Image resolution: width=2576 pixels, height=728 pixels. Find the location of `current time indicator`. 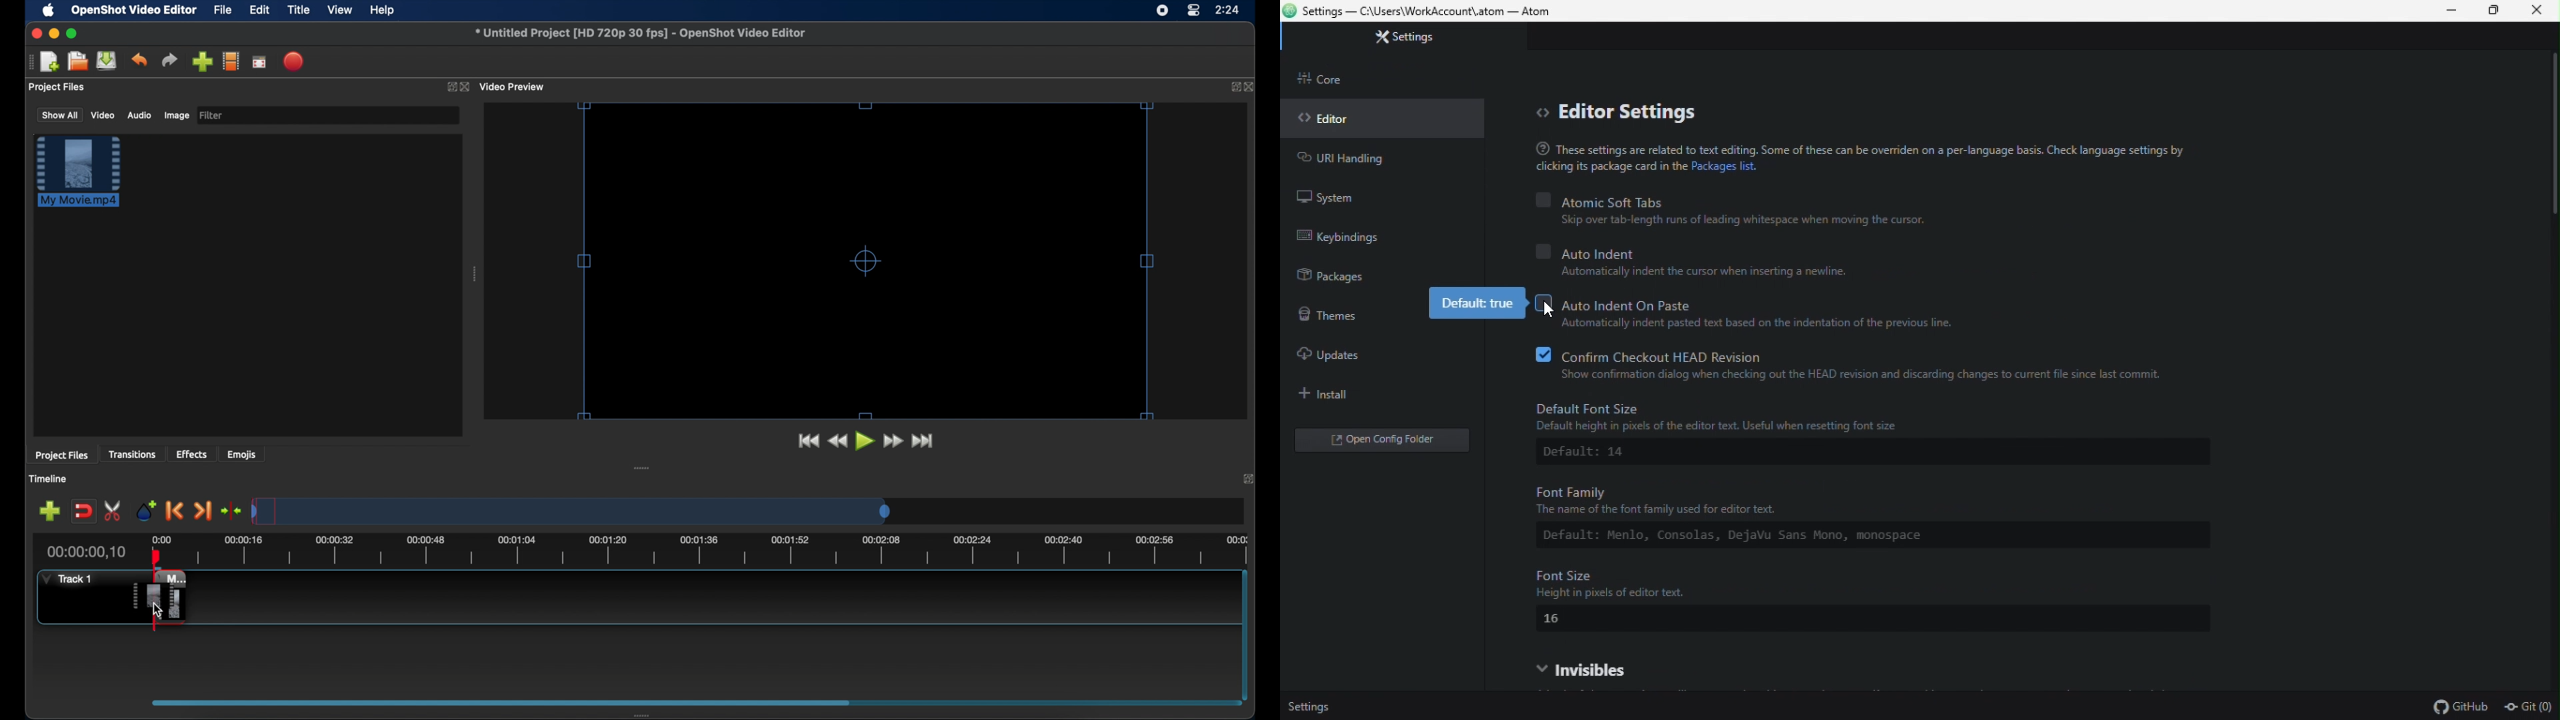

current time indicator is located at coordinates (85, 552).